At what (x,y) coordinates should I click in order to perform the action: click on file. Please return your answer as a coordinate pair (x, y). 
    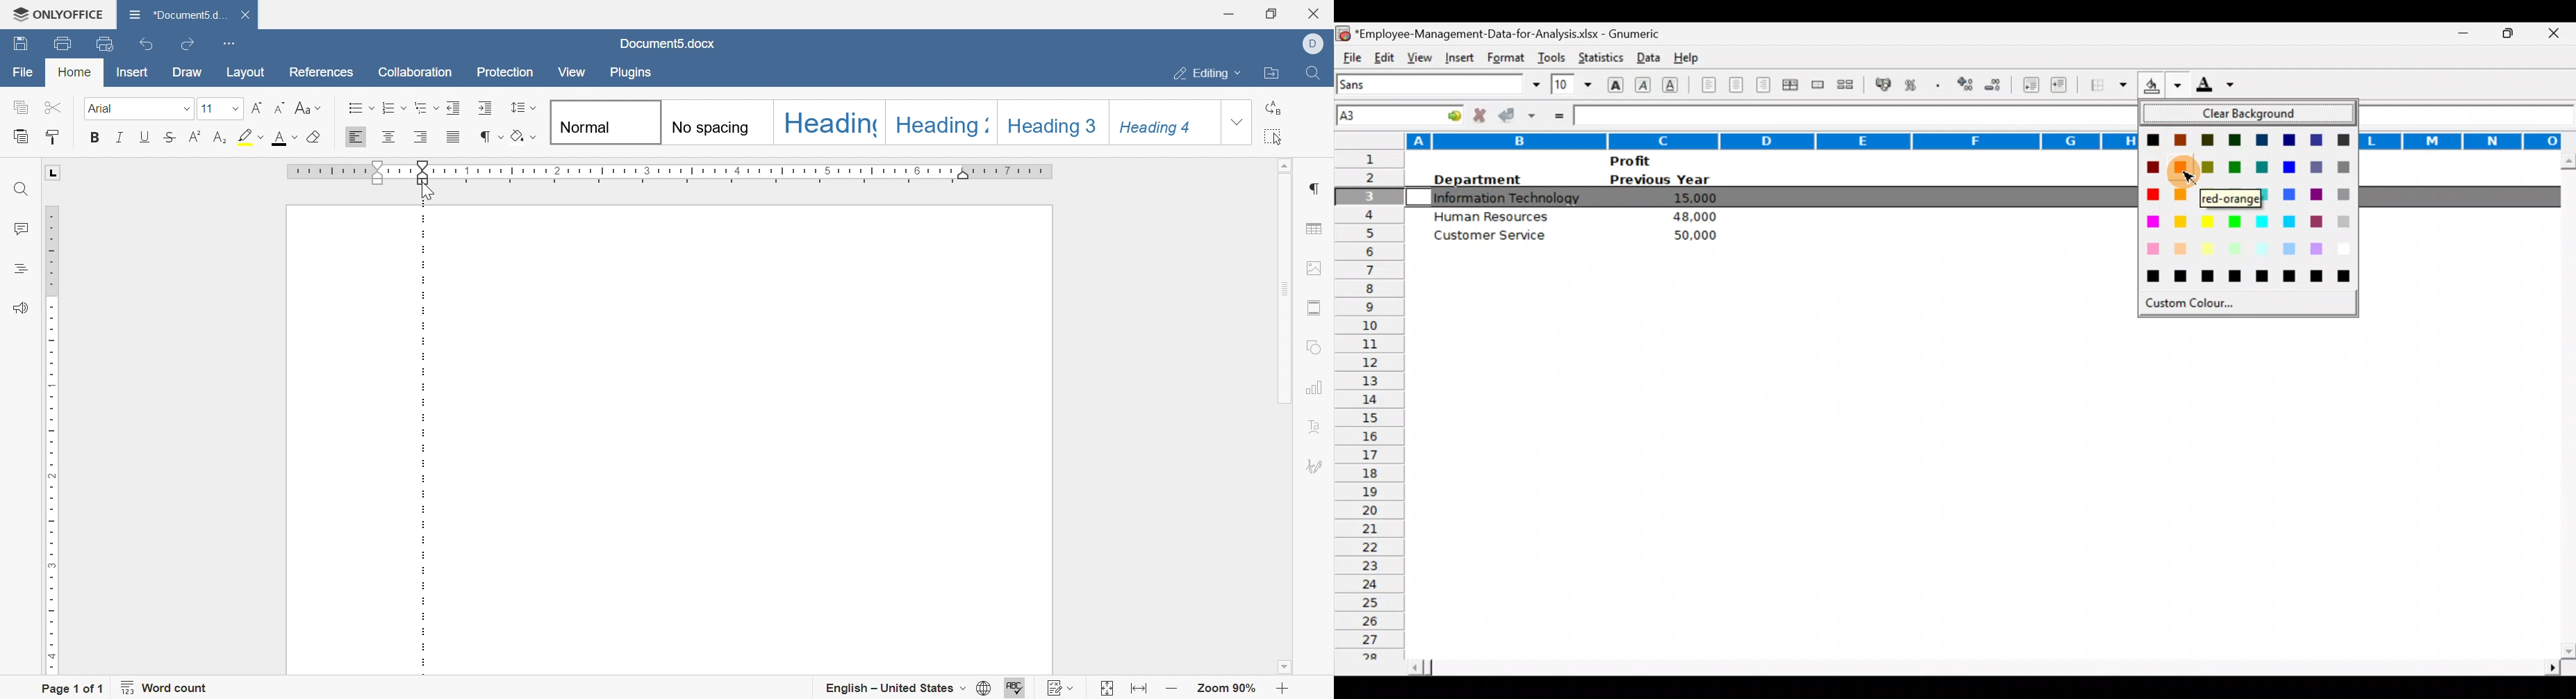
    Looking at the image, I should click on (25, 74).